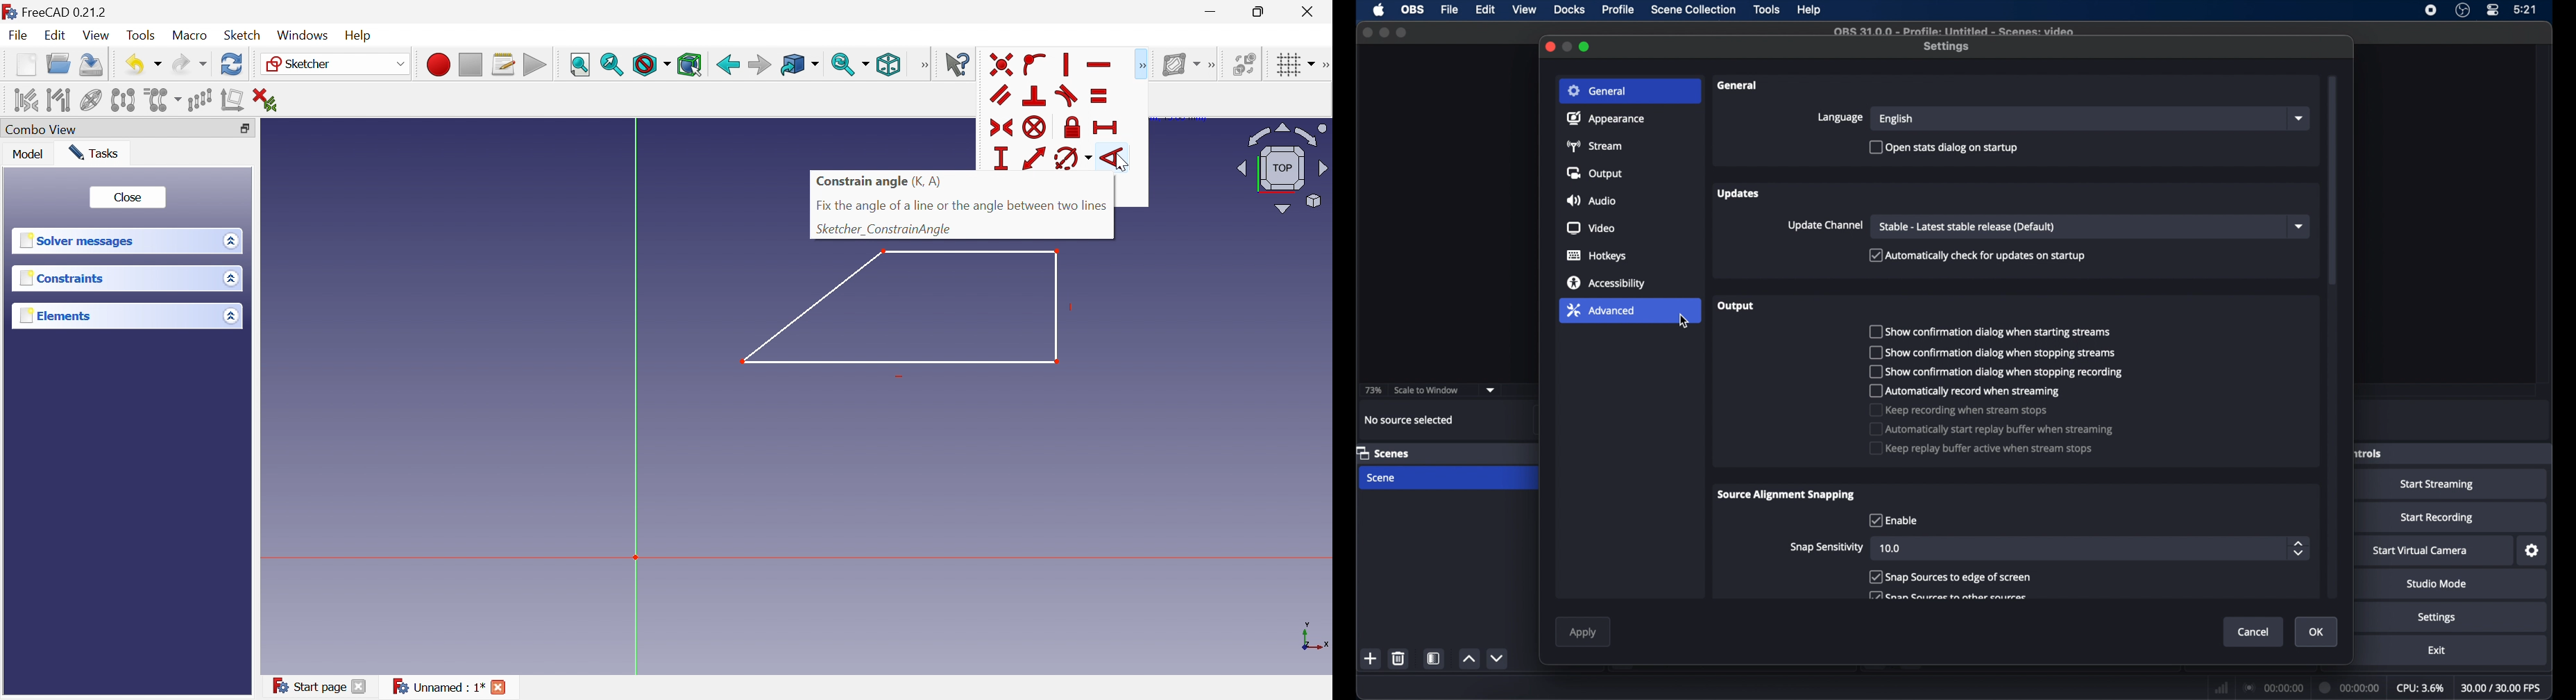 Image resolution: width=2576 pixels, height=700 pixels. Describe the element at coordinates (312, 687) in the screenshot. I see `Start page` at that location.